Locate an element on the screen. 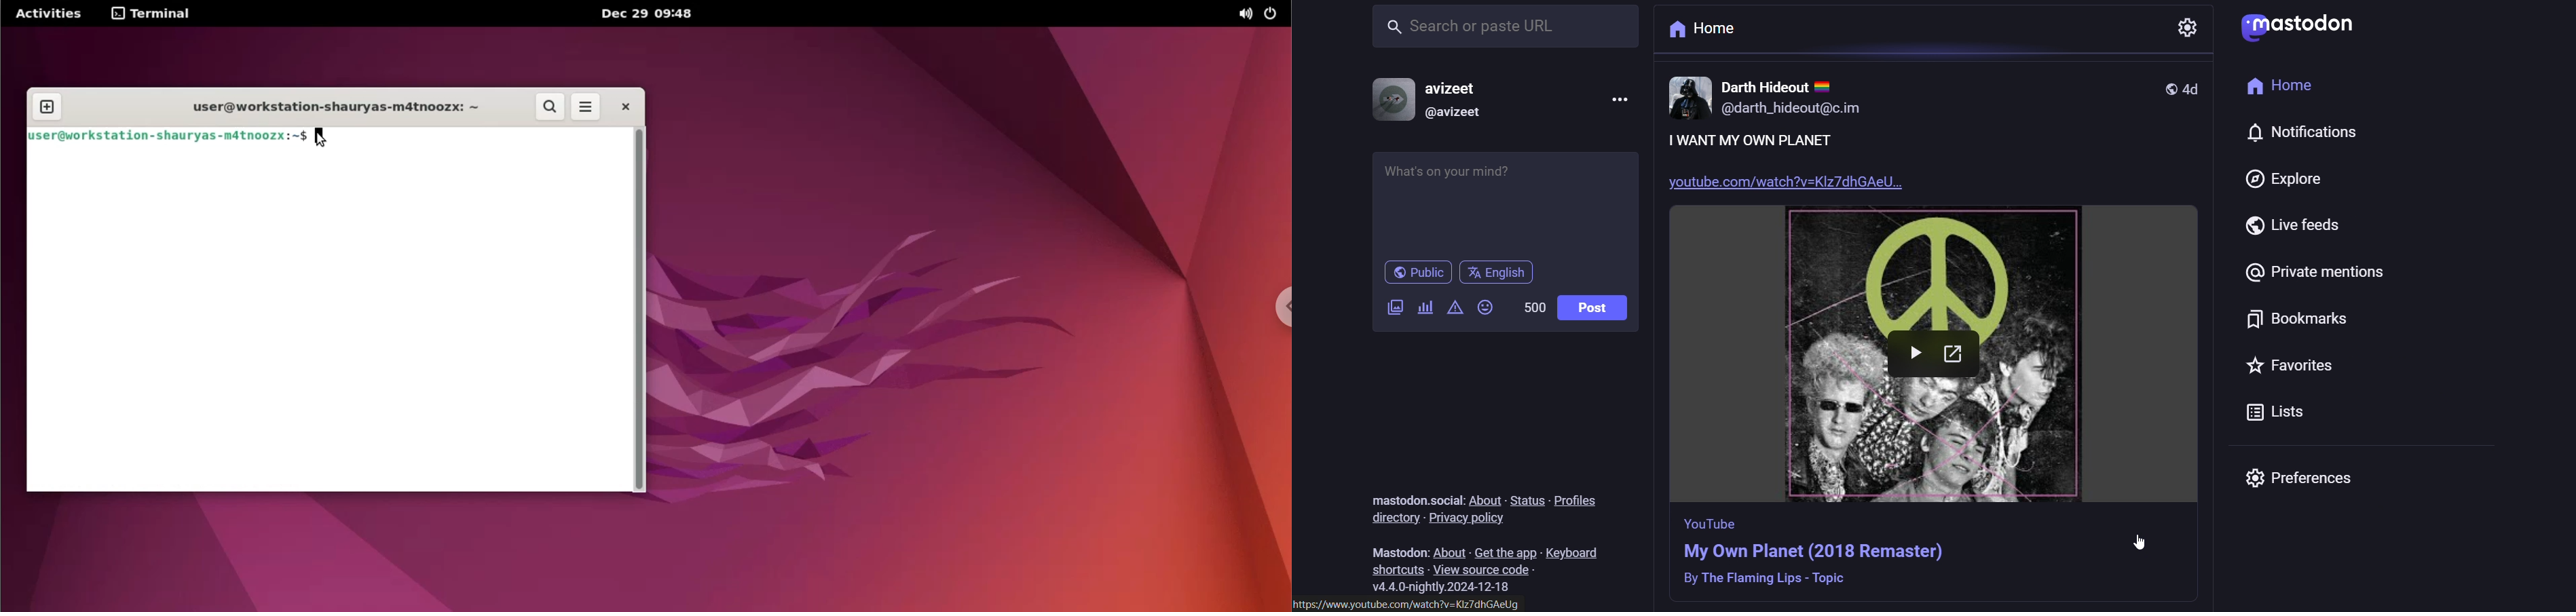  more options is located at coordinates (587, 106).